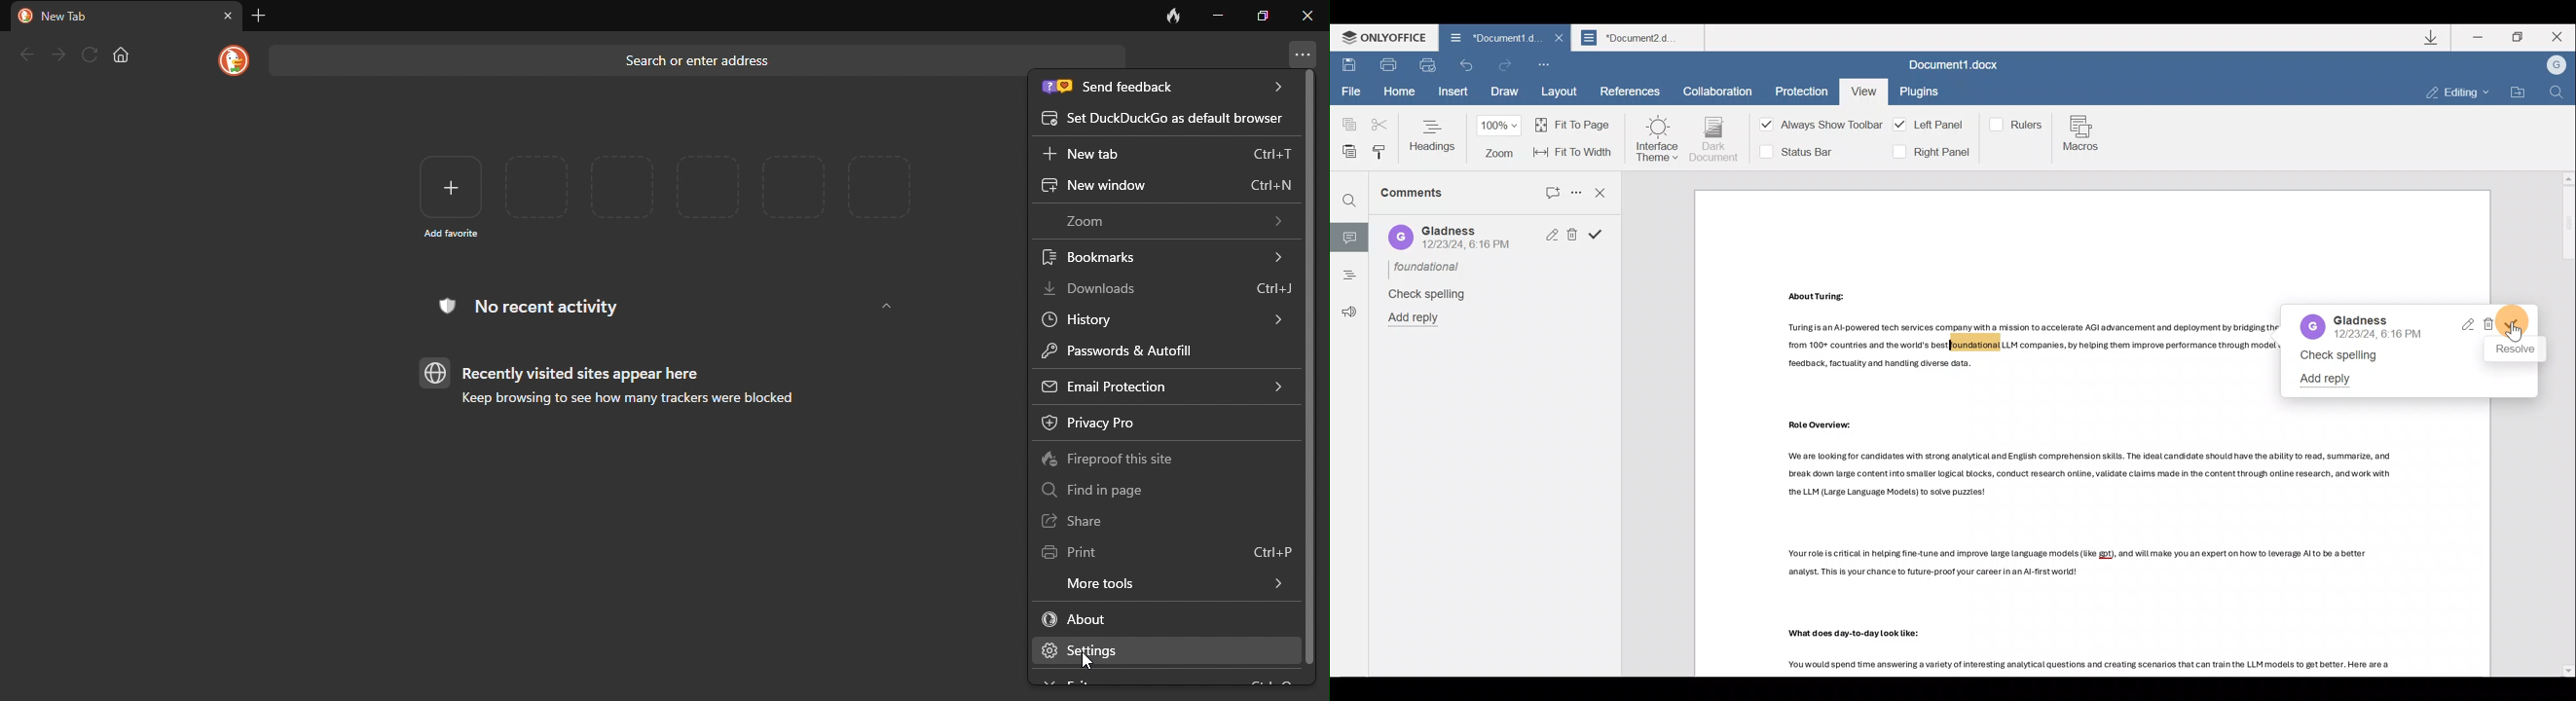 This screenshot has width=2576, height=728. What do you see at coordinates (1429, 198) in the screenshot?
I see `Comments` at bounding box center [1429, 198].